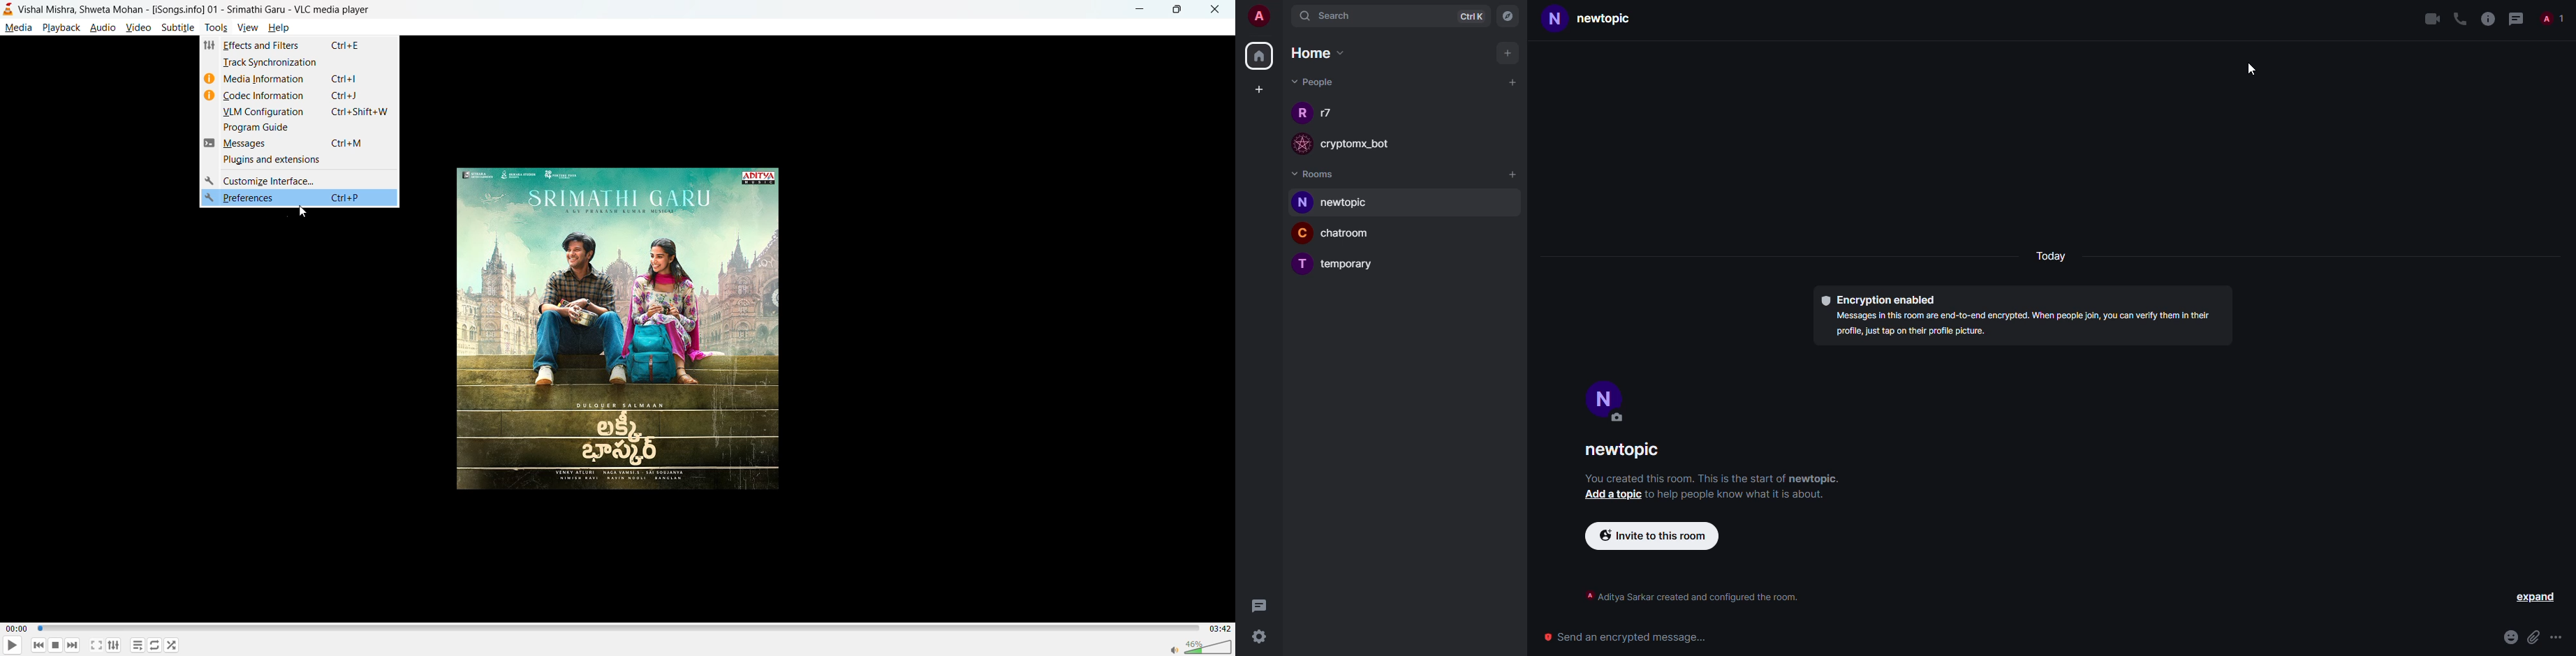 The width and height of the screenshot is (2576, 672). What do you see at coordinates (71, 643) in the screenshot?
I see `next` at bounding box center [71, 643].